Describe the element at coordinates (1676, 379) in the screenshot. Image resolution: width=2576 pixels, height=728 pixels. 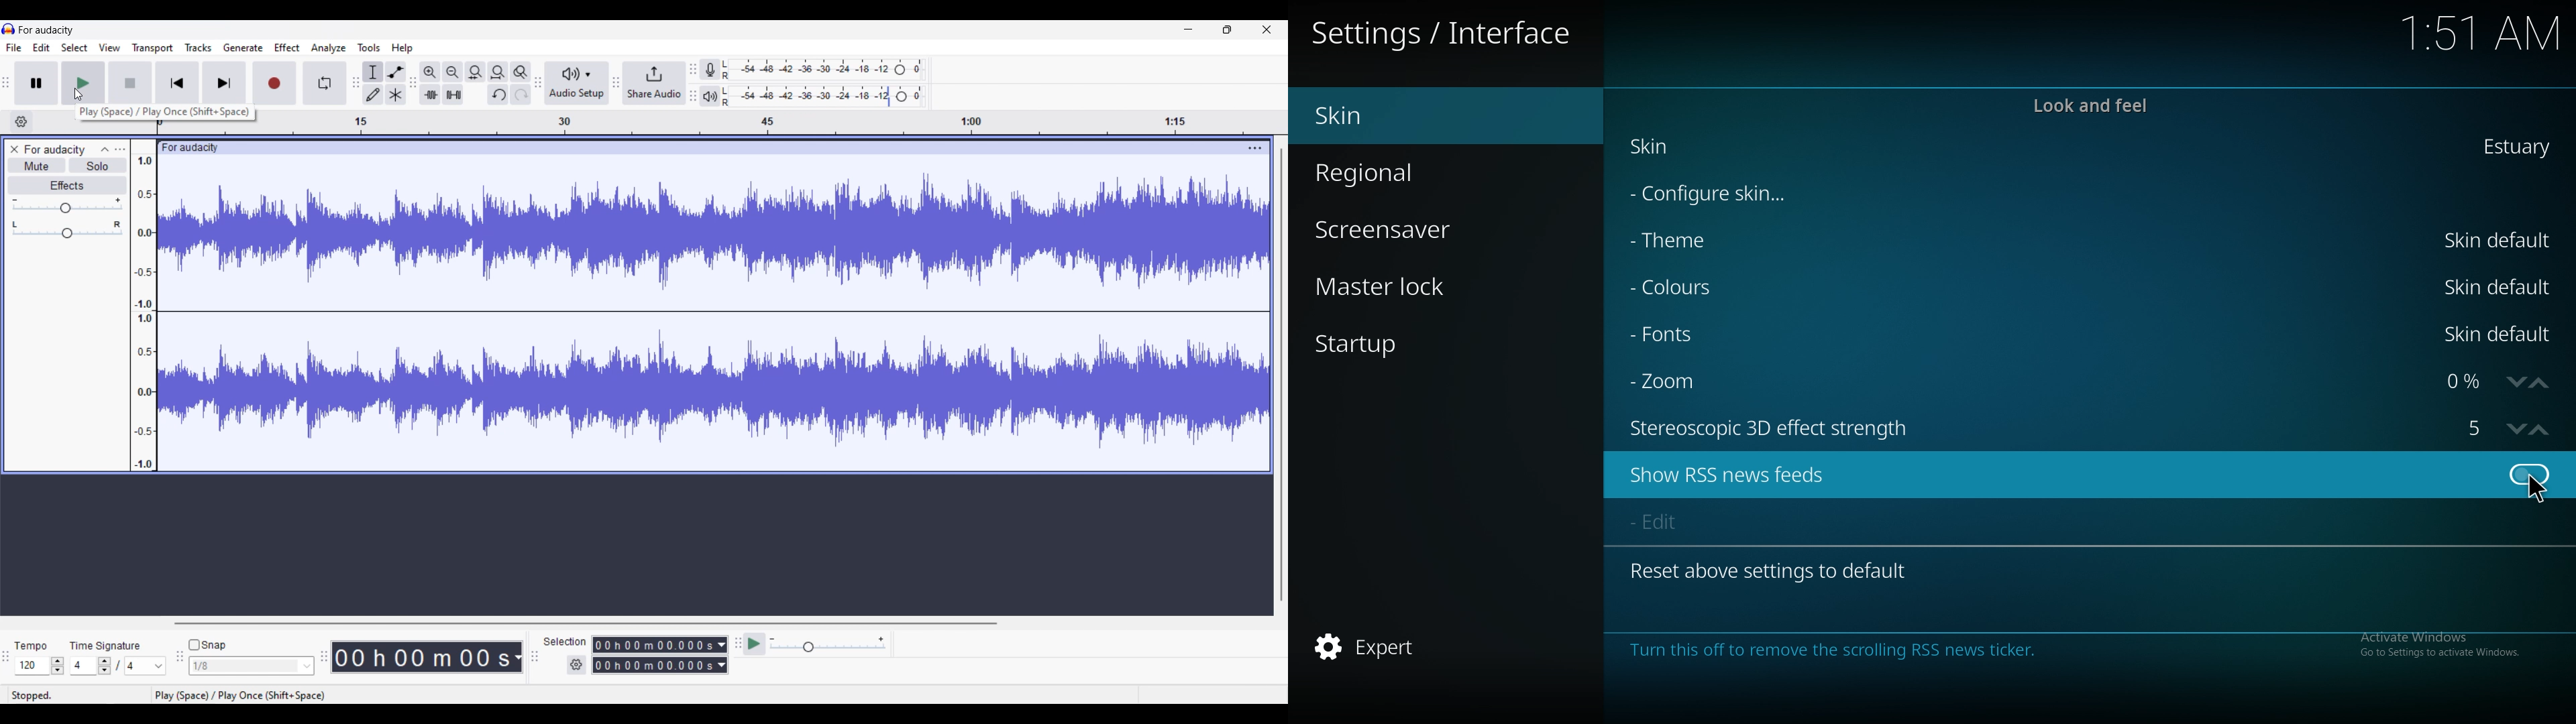
I see `zoom` at that location.